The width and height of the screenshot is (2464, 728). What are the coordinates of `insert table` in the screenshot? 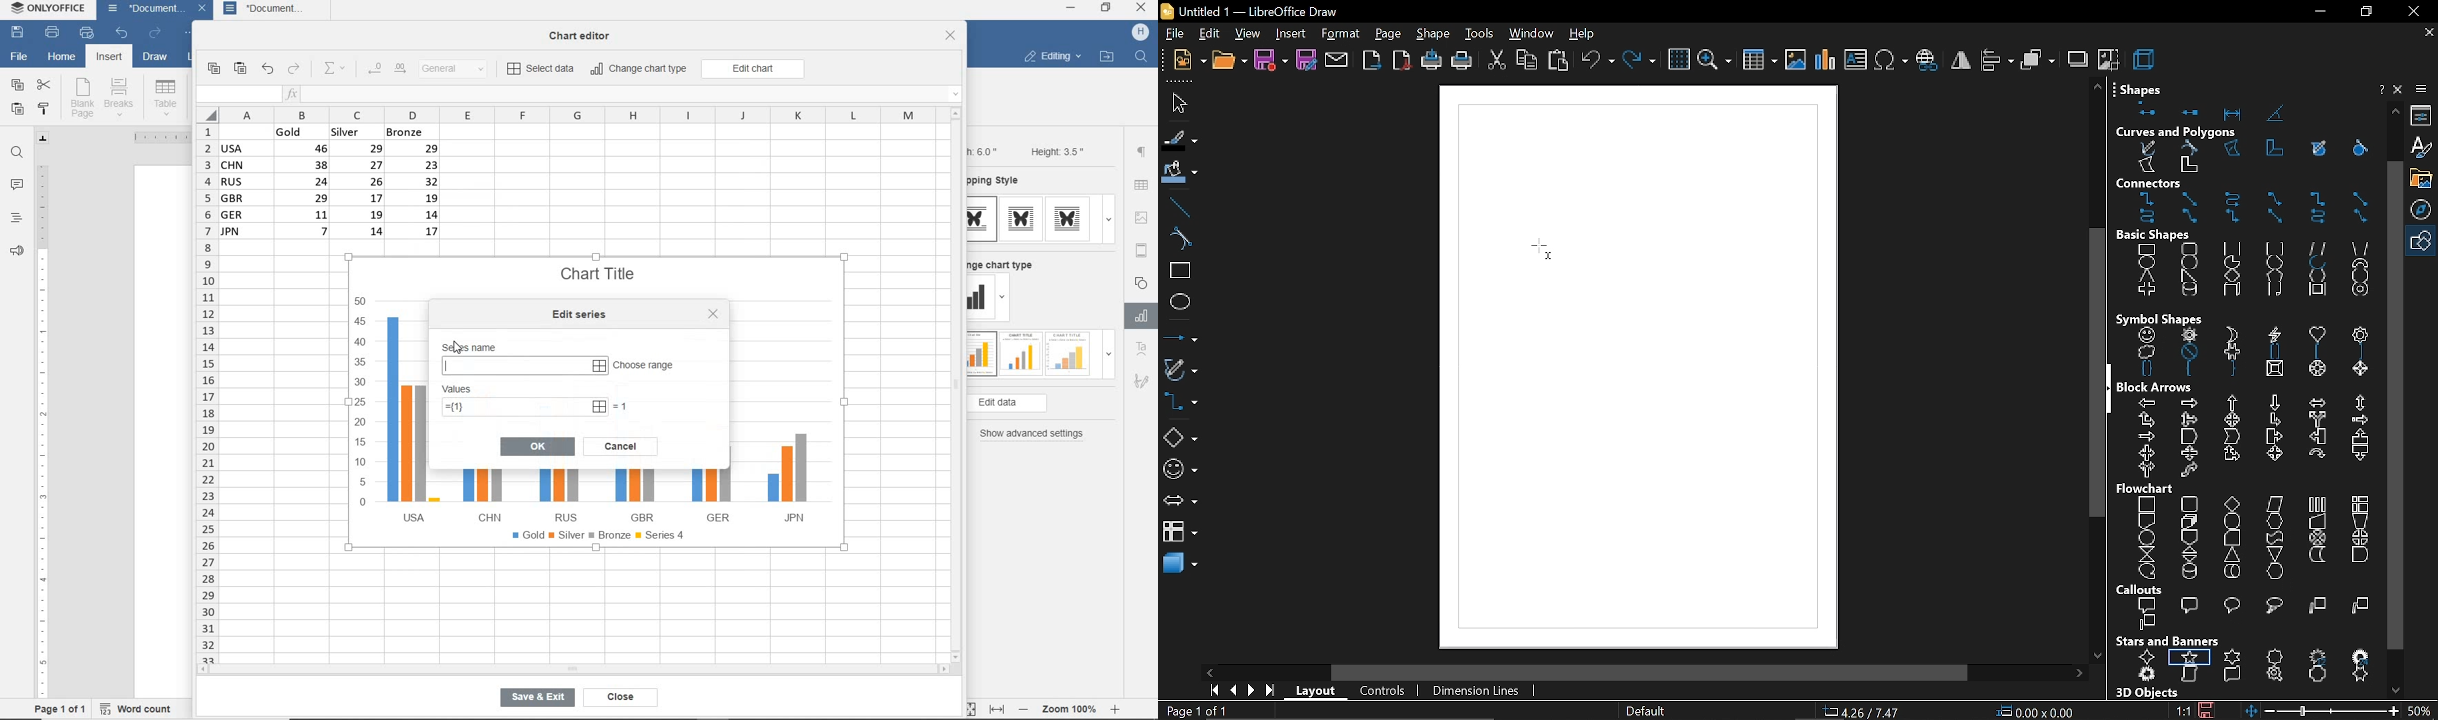 It's located at (1760, 58).